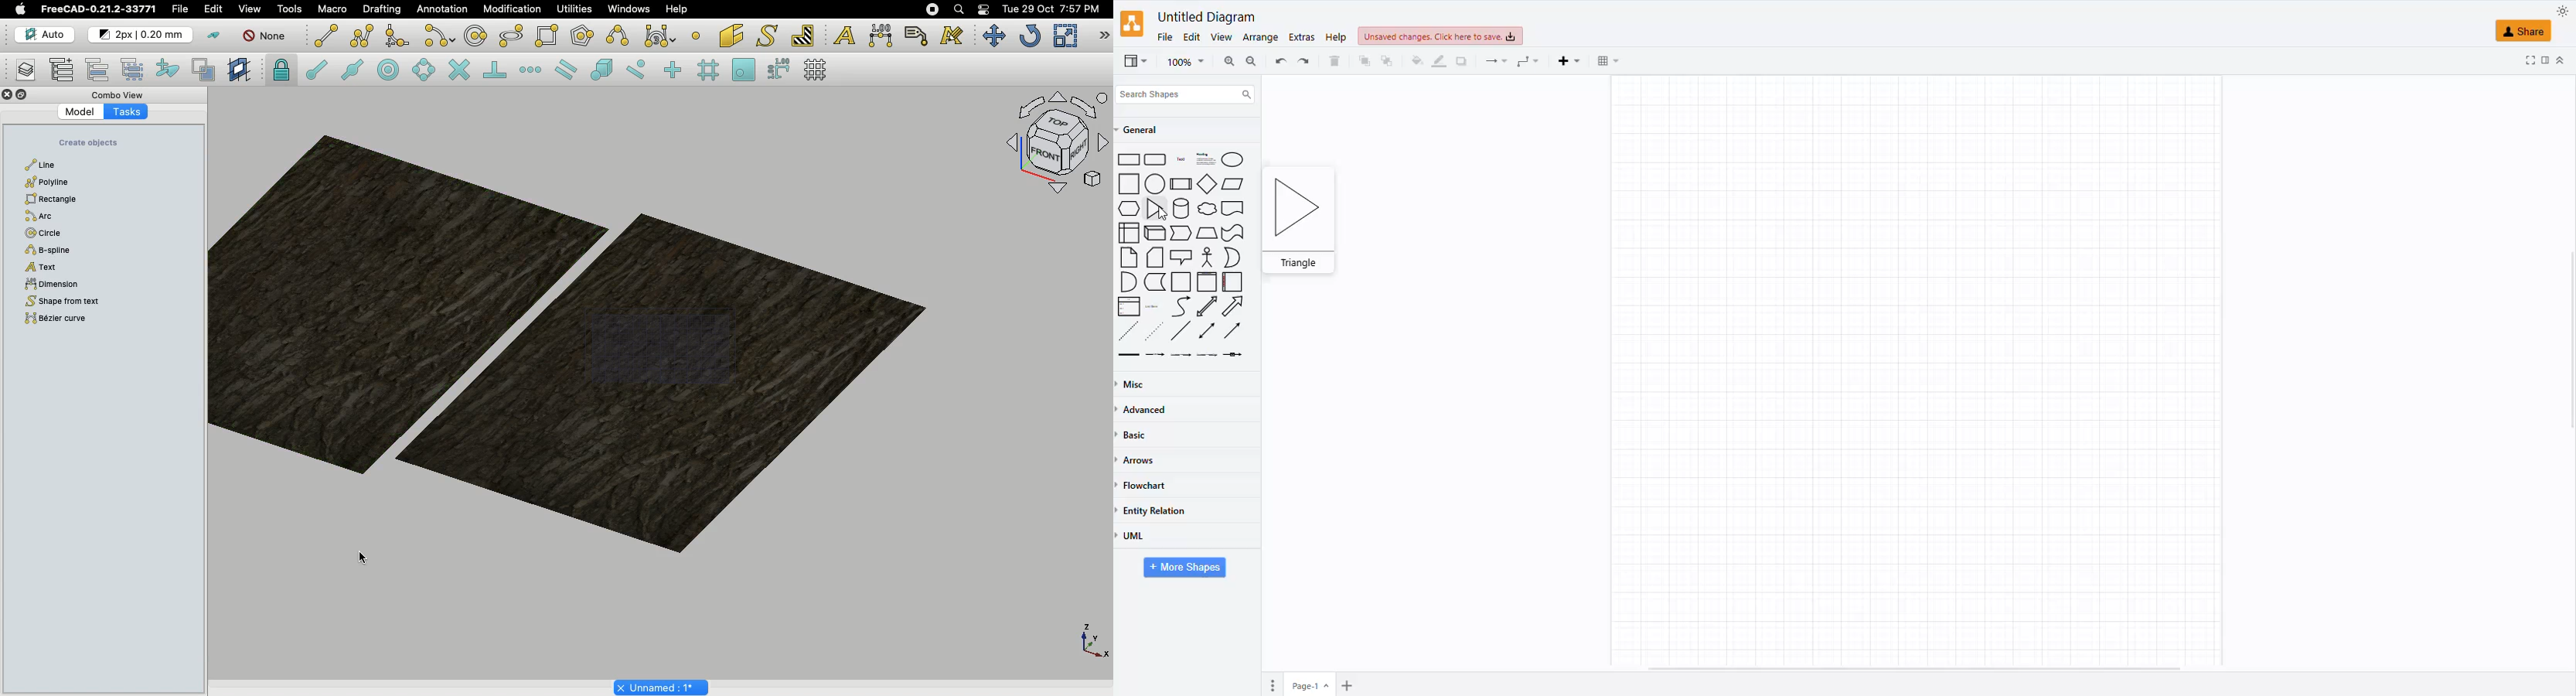 Image resolution: width=2576 pixels, height=700 pixels. I want to click on collapse, so click(2561, 61).